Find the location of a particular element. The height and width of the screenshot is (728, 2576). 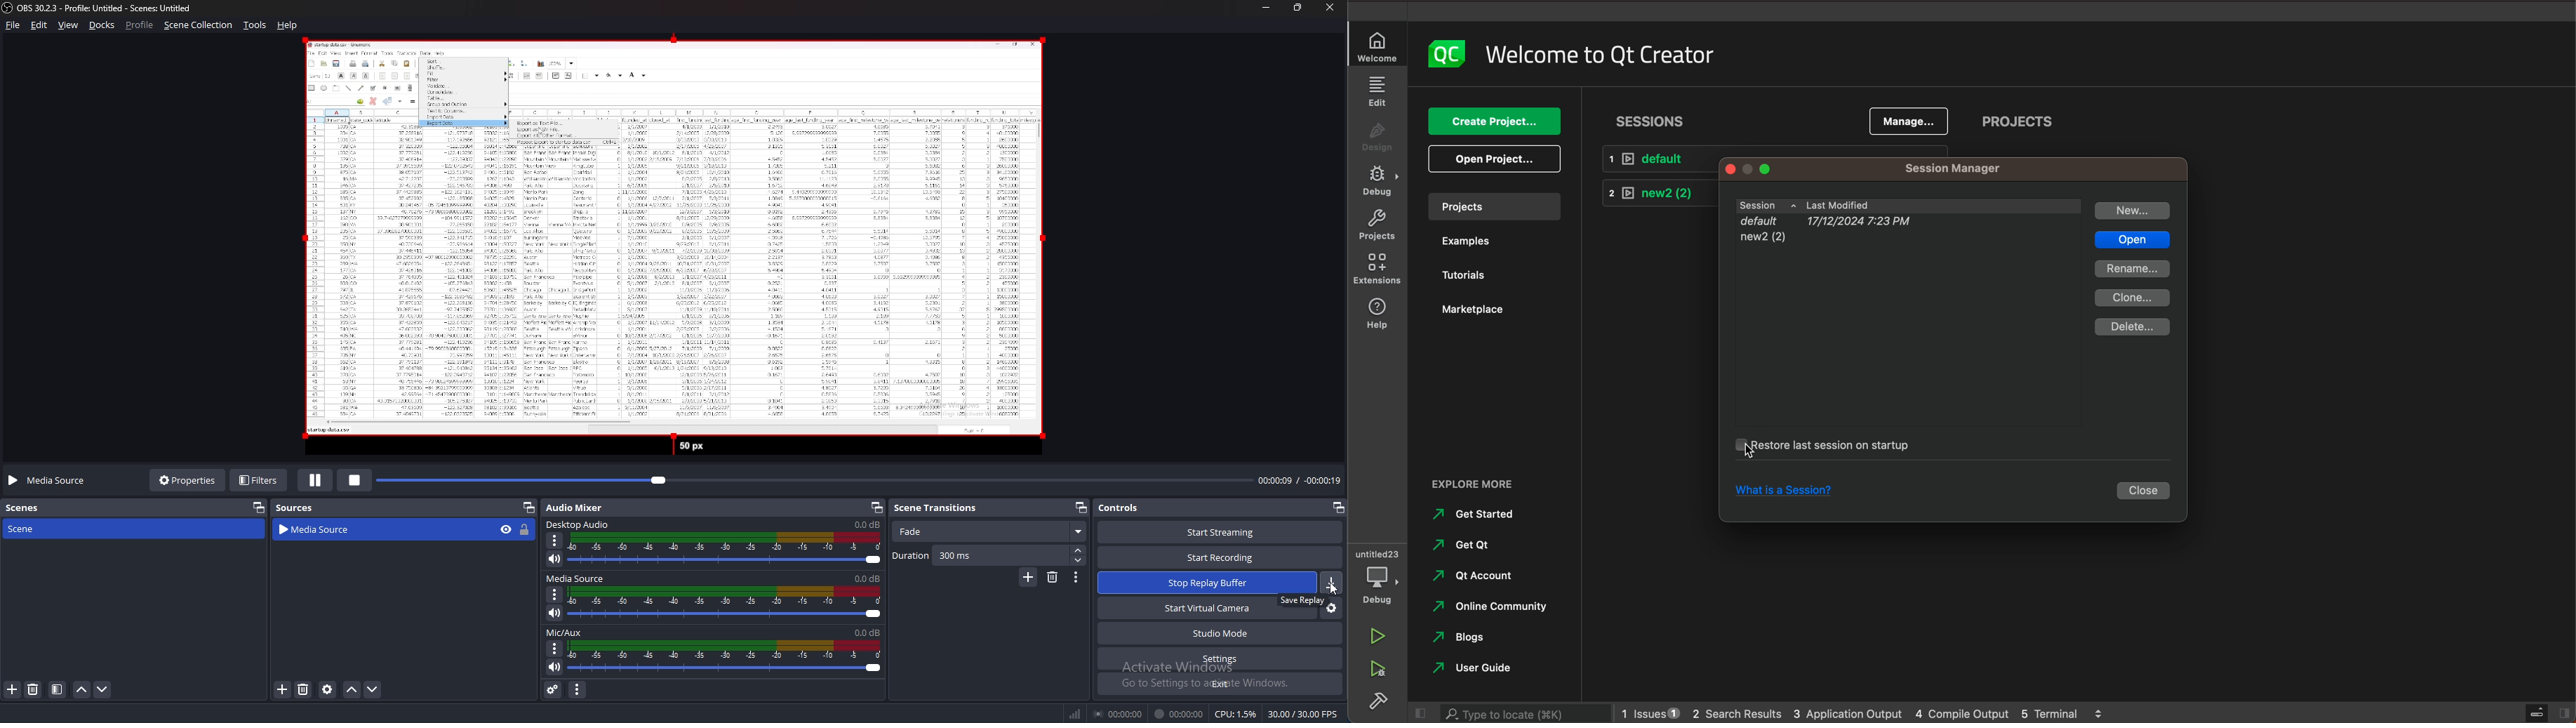

pop out is located at coordinates (260, 508).